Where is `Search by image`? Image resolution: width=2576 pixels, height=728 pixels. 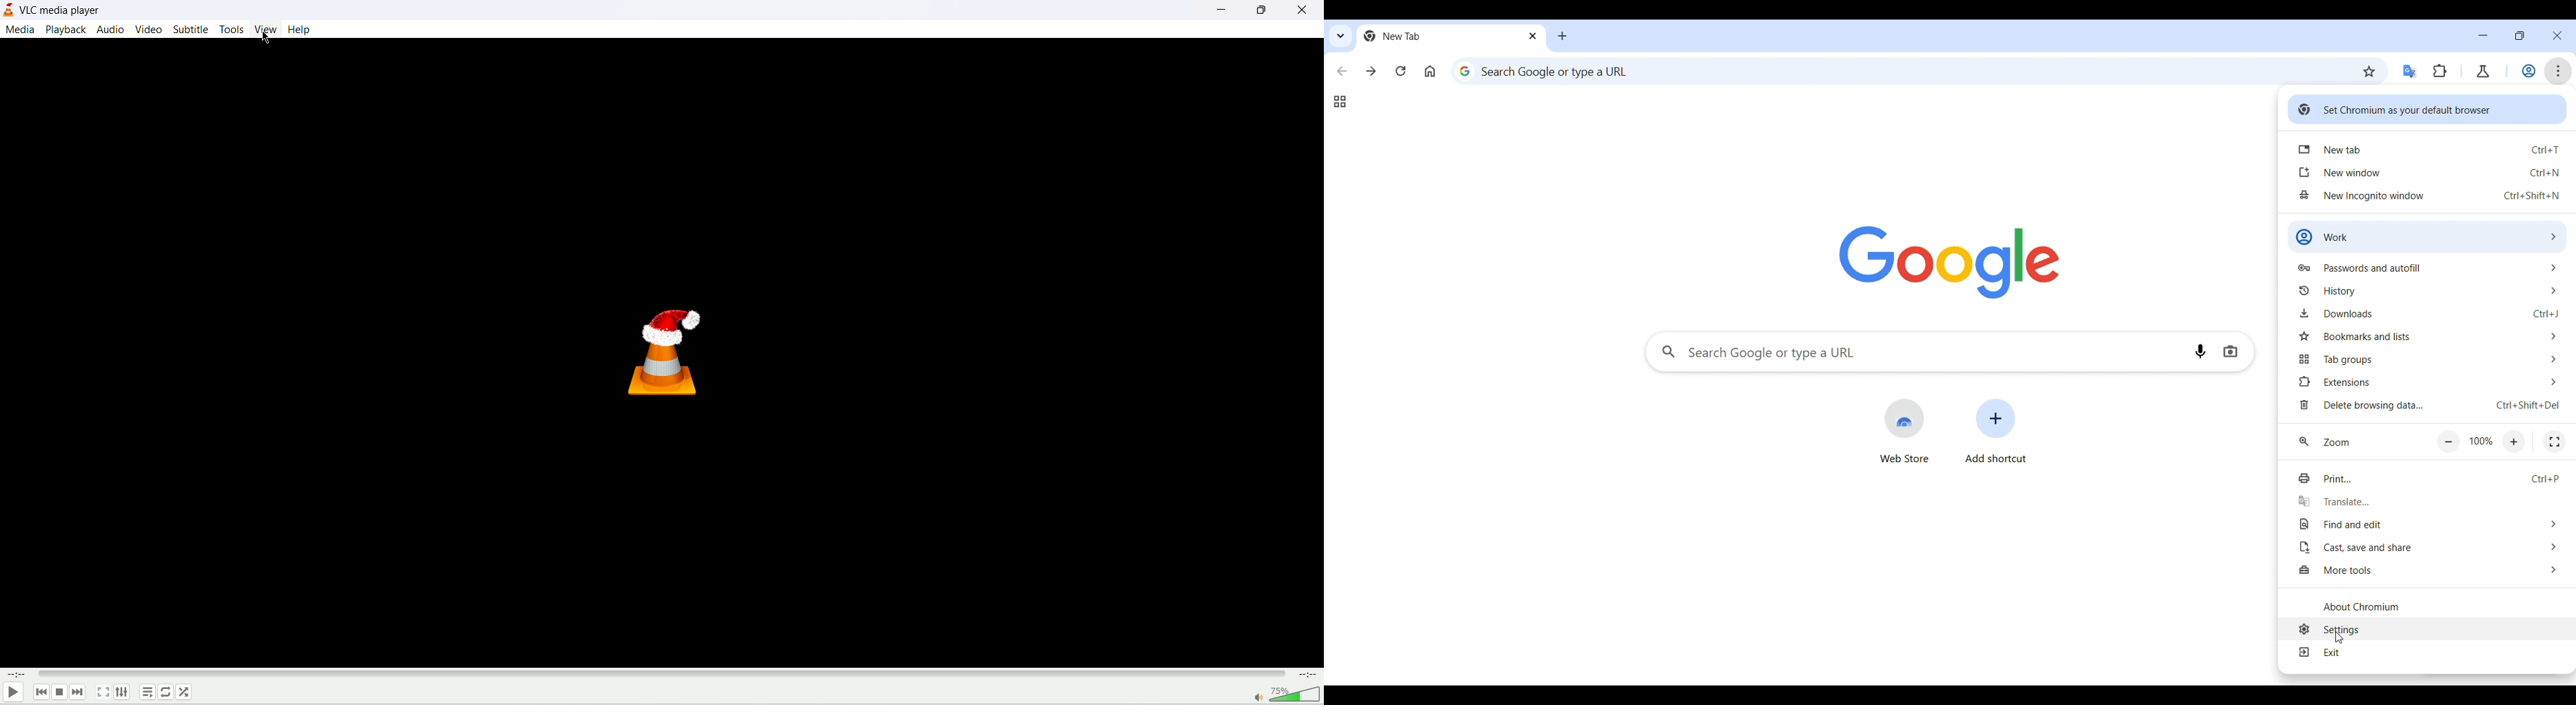
Search by image is located at coordinates (2231, 351).